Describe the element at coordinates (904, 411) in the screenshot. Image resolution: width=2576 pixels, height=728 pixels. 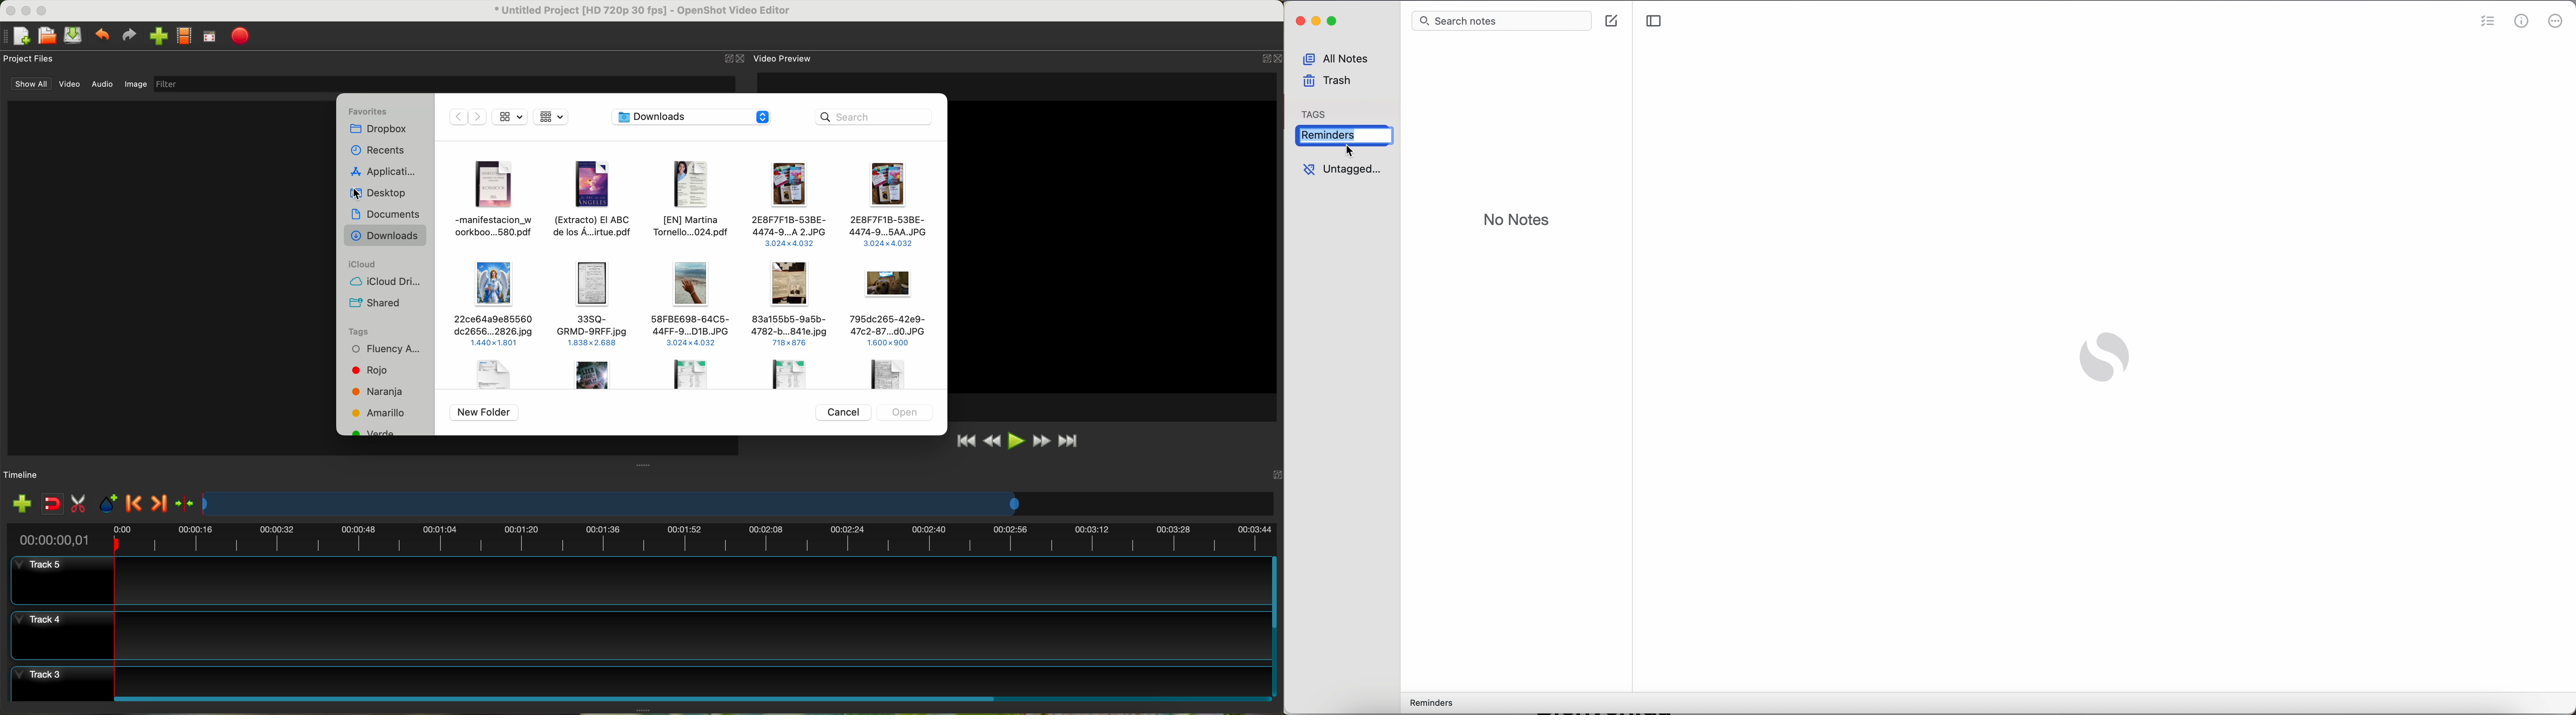
I see `open button disabled` at that location.